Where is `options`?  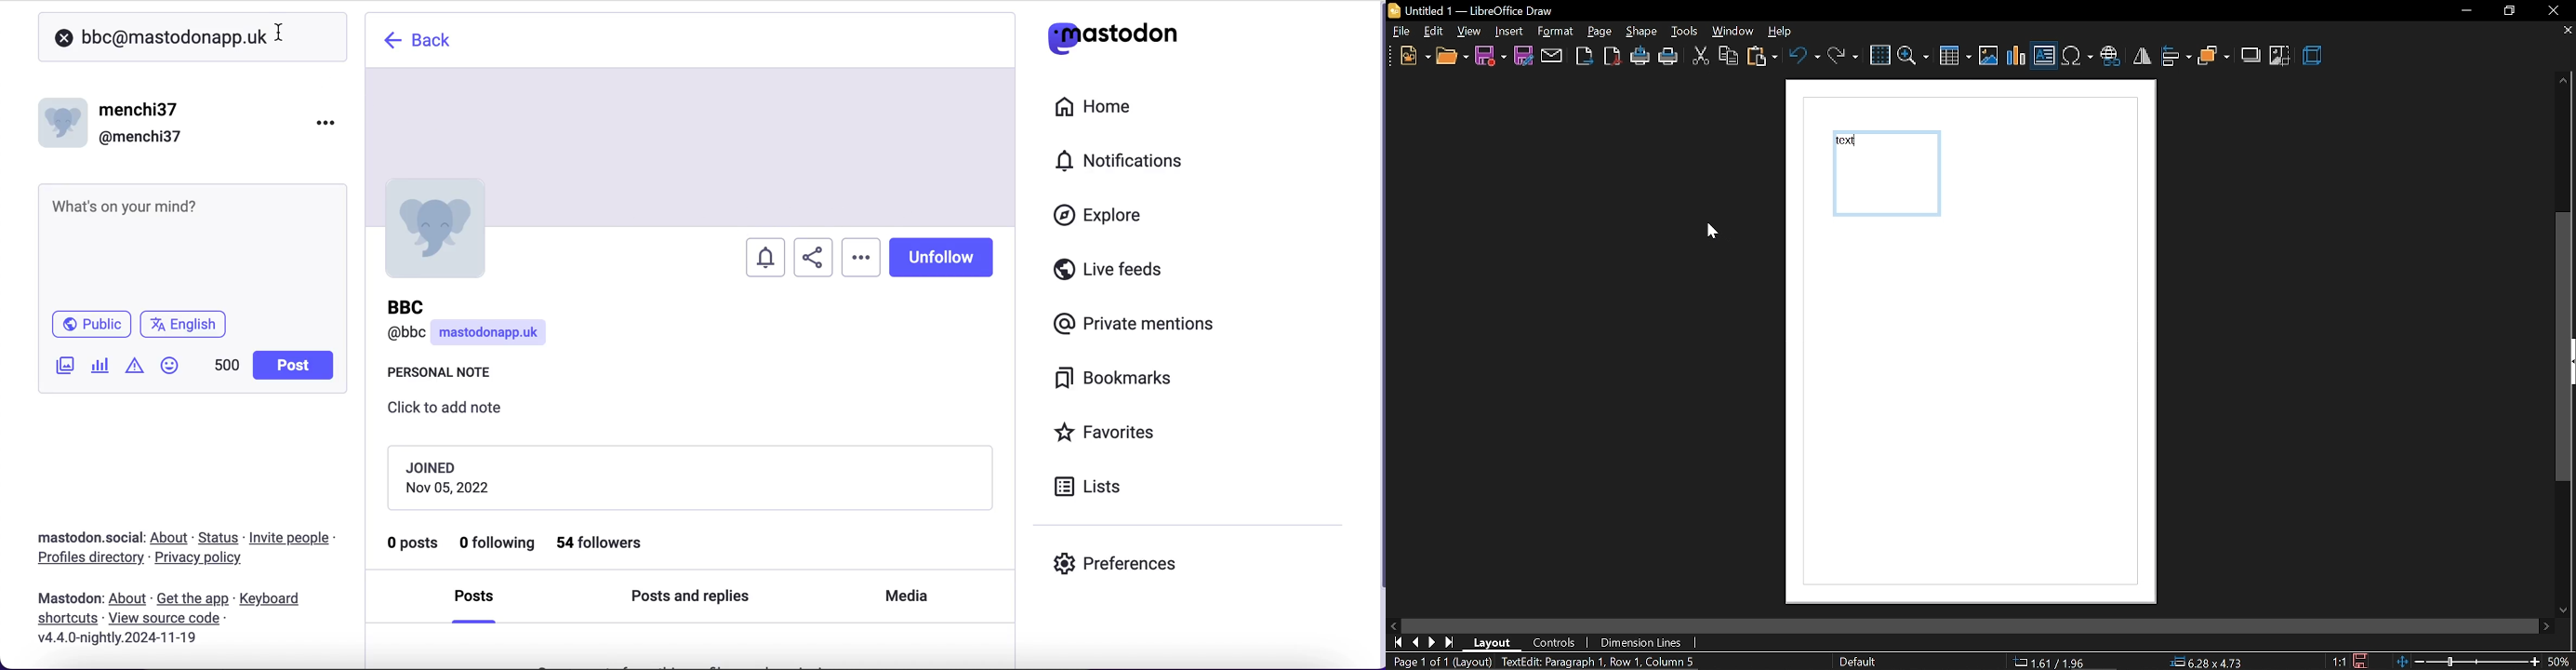
options is located at coordinates (861, 257).